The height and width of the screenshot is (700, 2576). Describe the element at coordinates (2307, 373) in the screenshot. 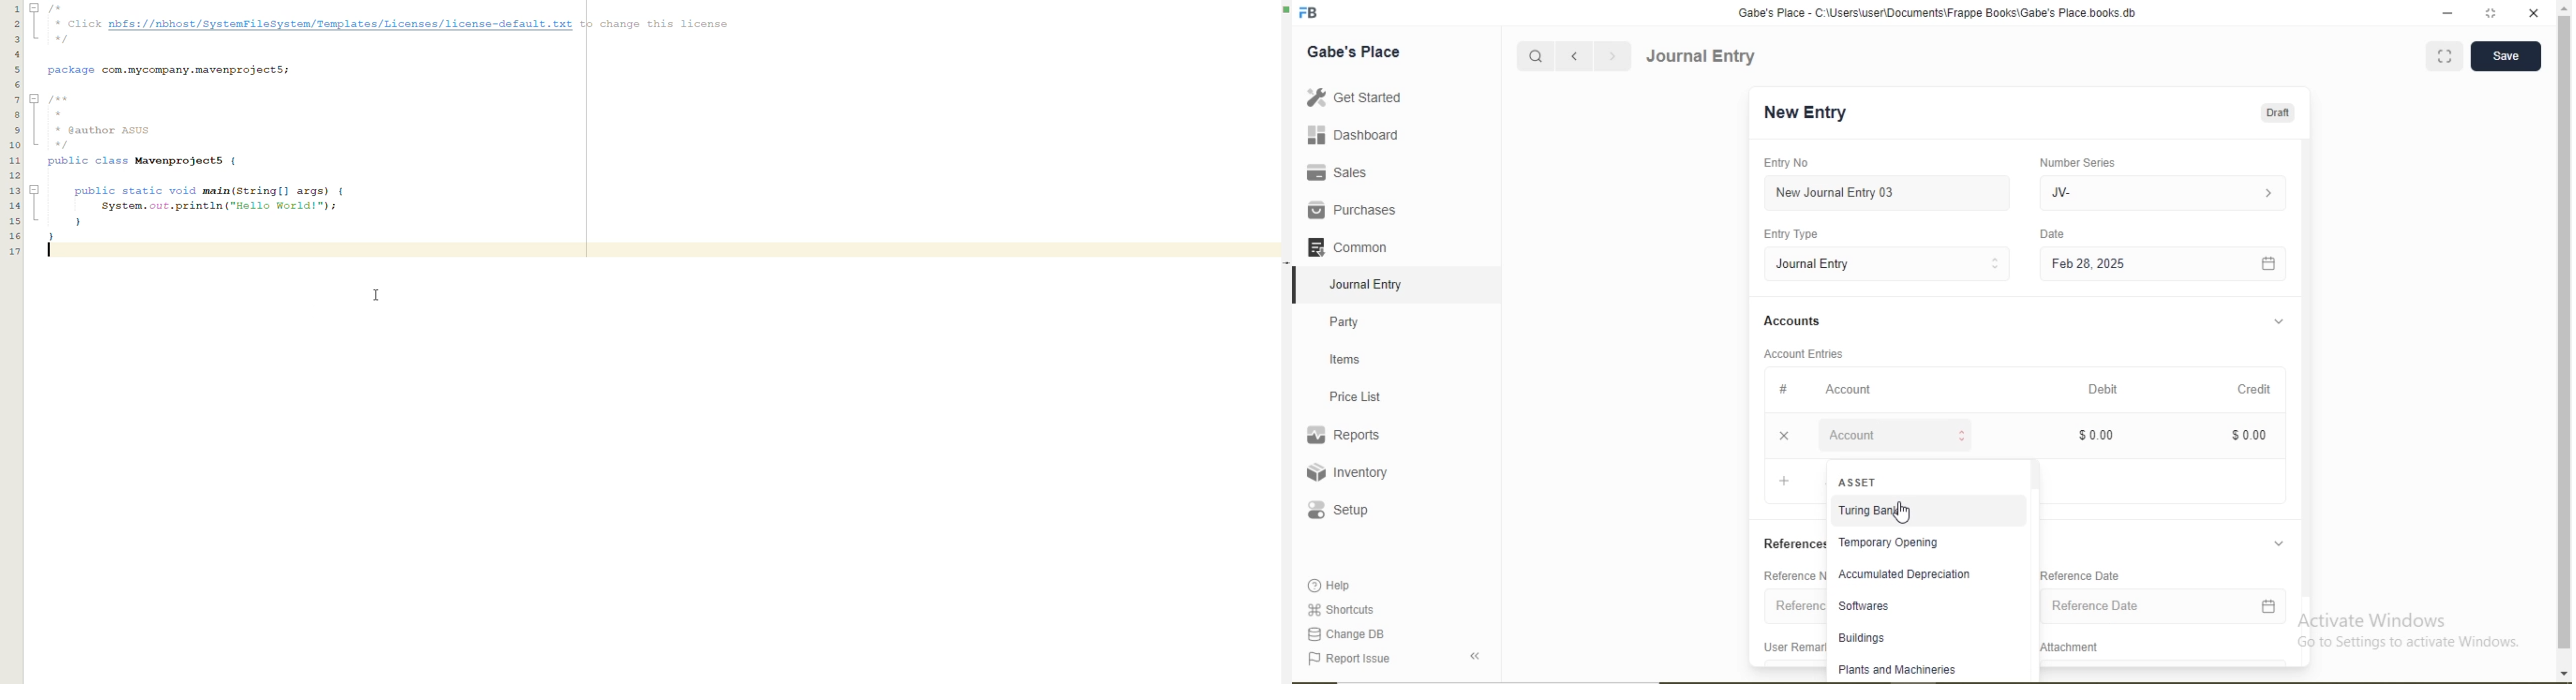

I see `Scroll bar` at that location.